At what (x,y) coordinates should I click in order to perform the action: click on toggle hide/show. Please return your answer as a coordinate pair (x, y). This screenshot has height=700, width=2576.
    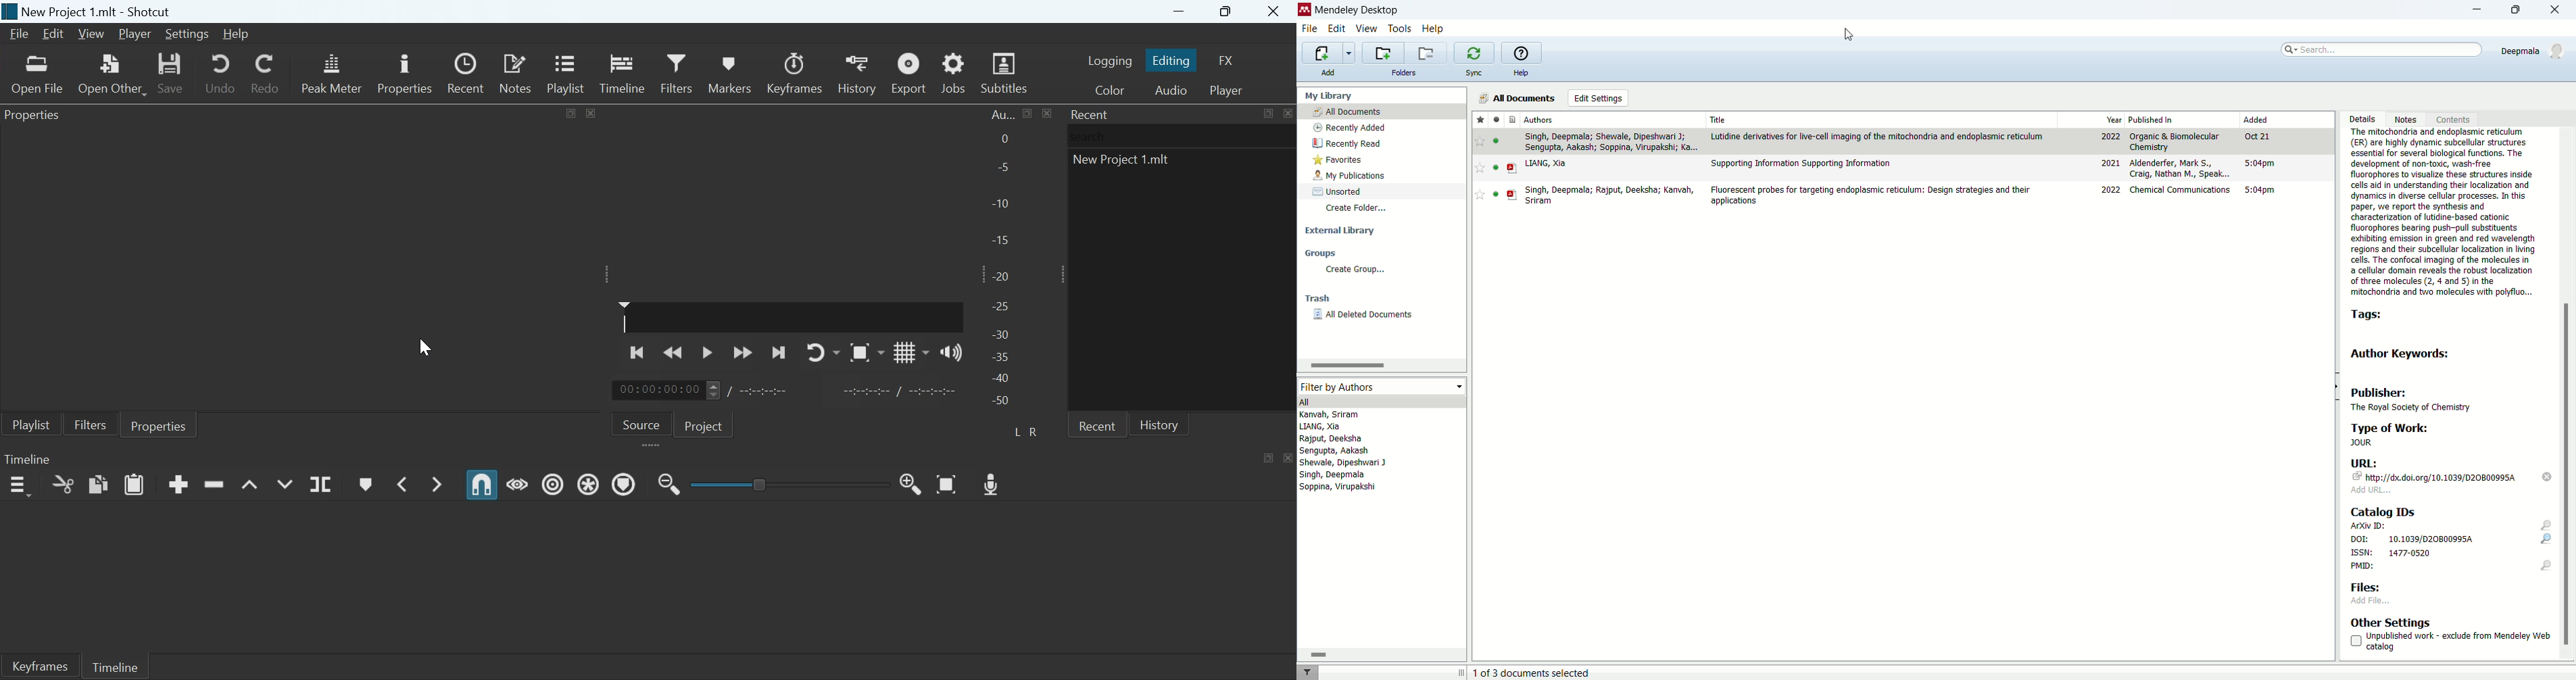
    Looking at the image, I should click on (2336, 387).